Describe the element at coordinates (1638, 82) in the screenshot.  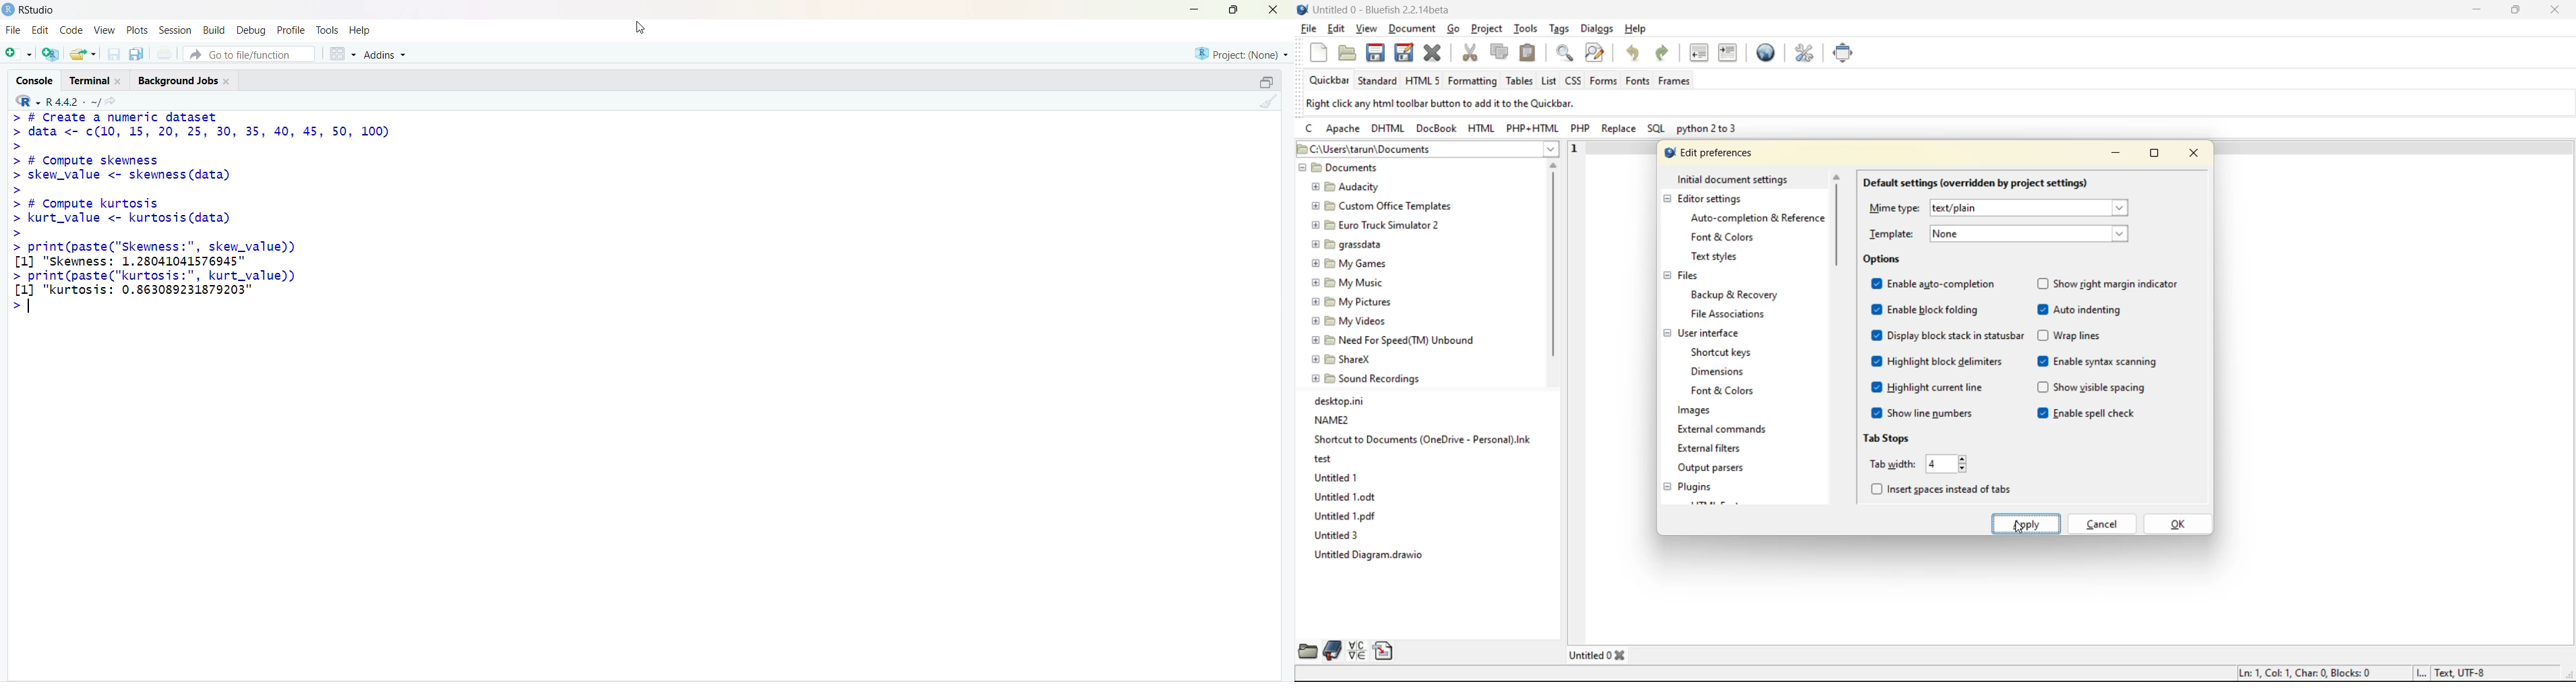
I see `fonts` at that location.